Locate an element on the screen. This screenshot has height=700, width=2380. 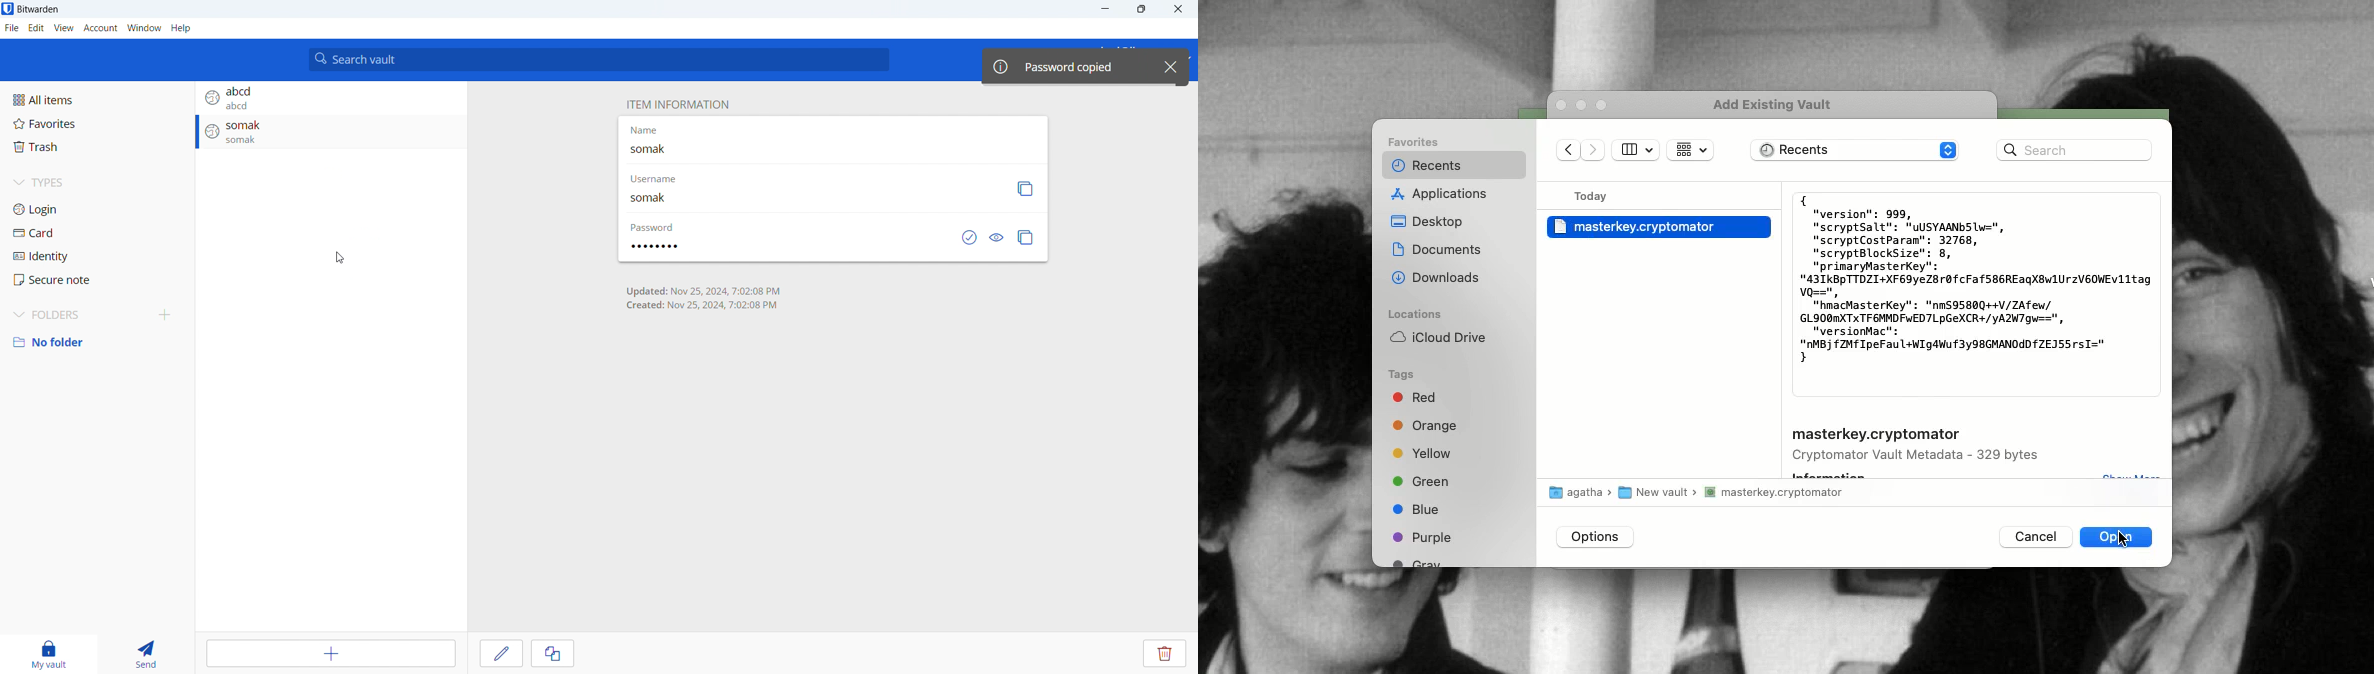
minimize is located at coordinates (1103, 9).